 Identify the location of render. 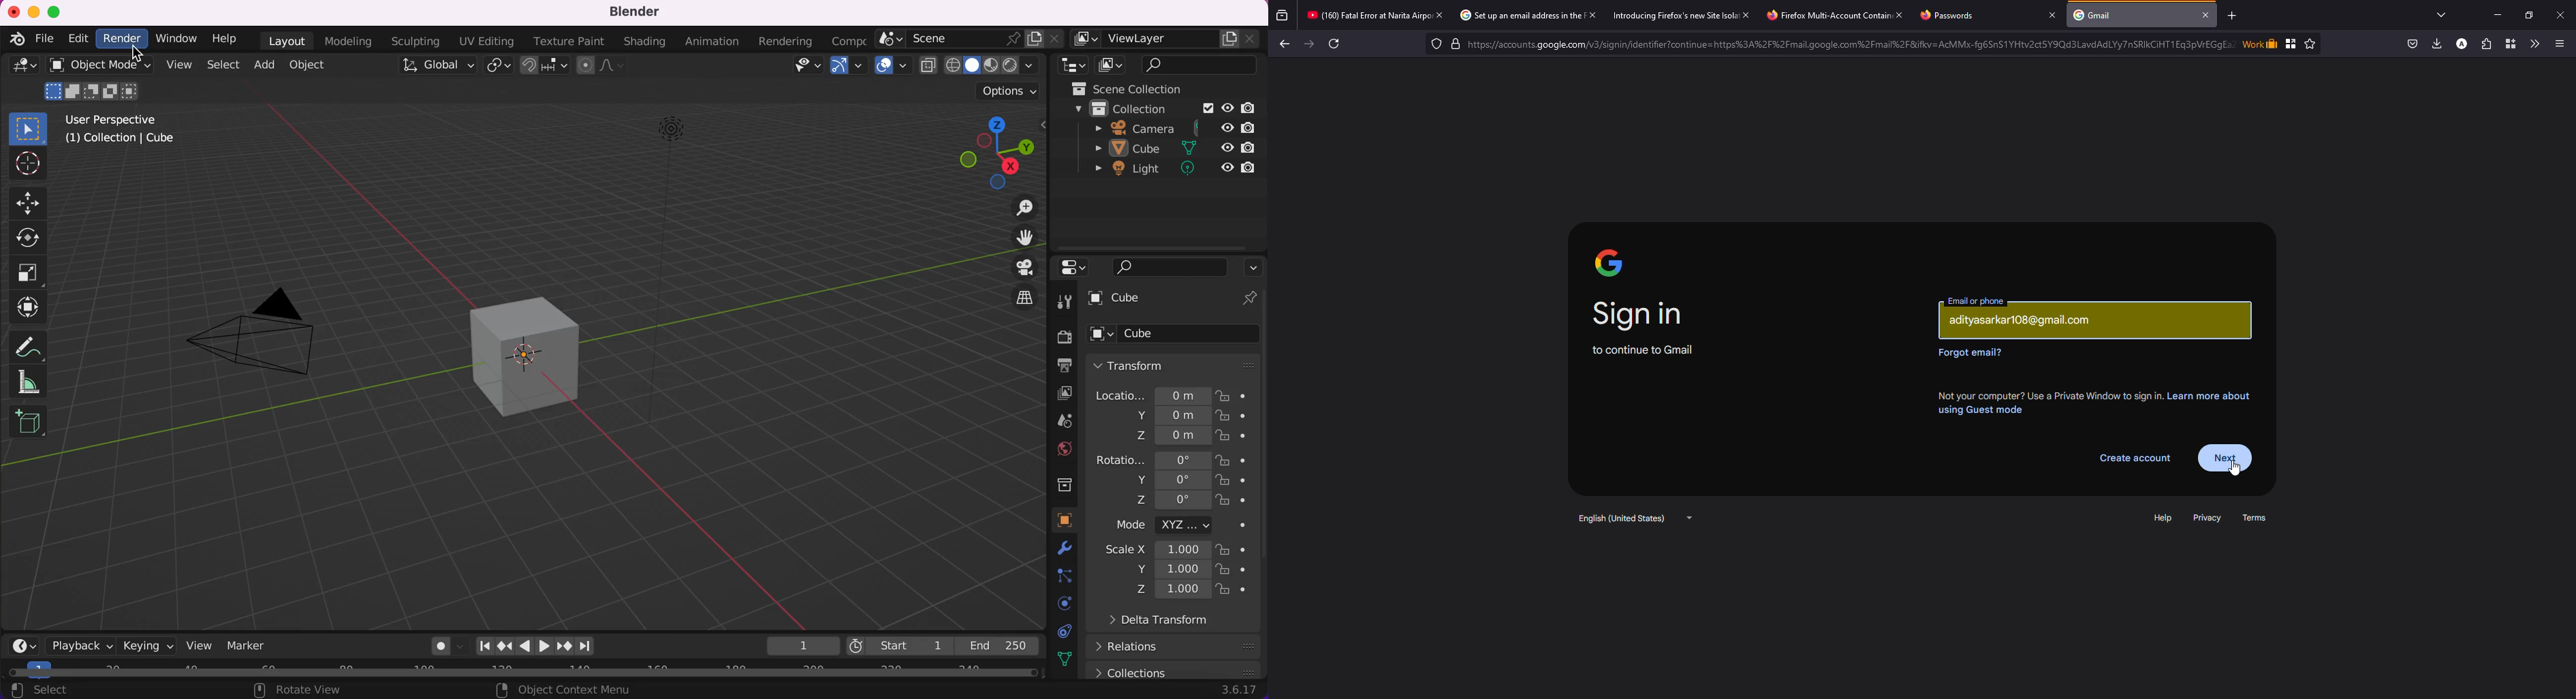
(122, 40).